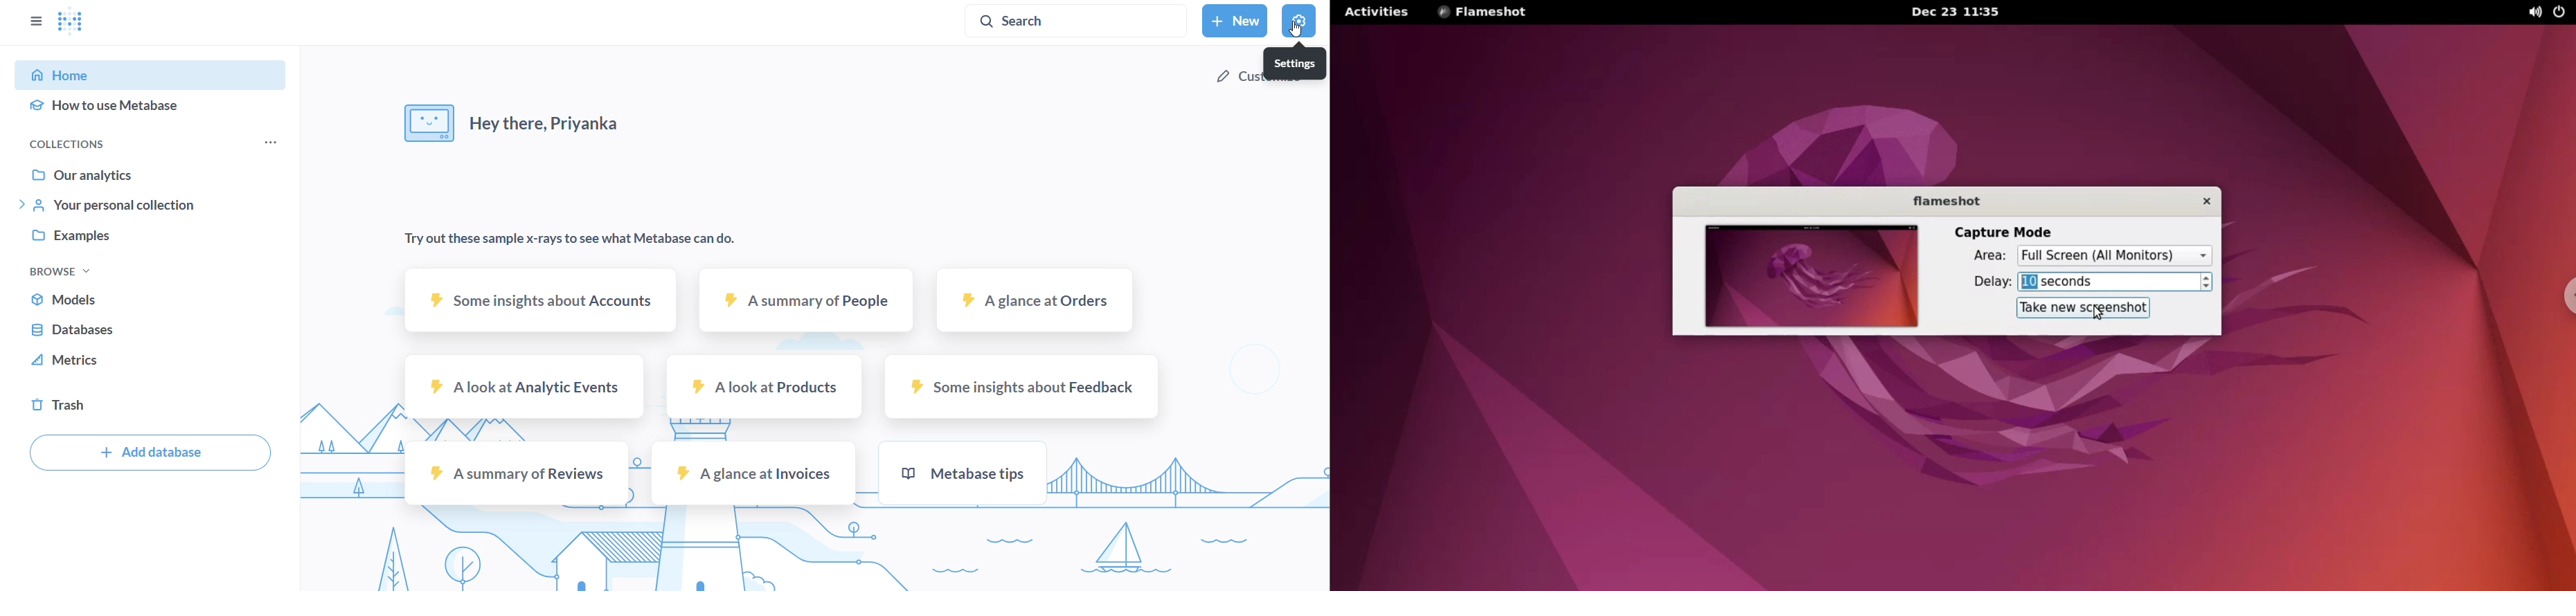  Describe the element at coordinates (1074, 19) in the screenshot. I see `search` at that location.